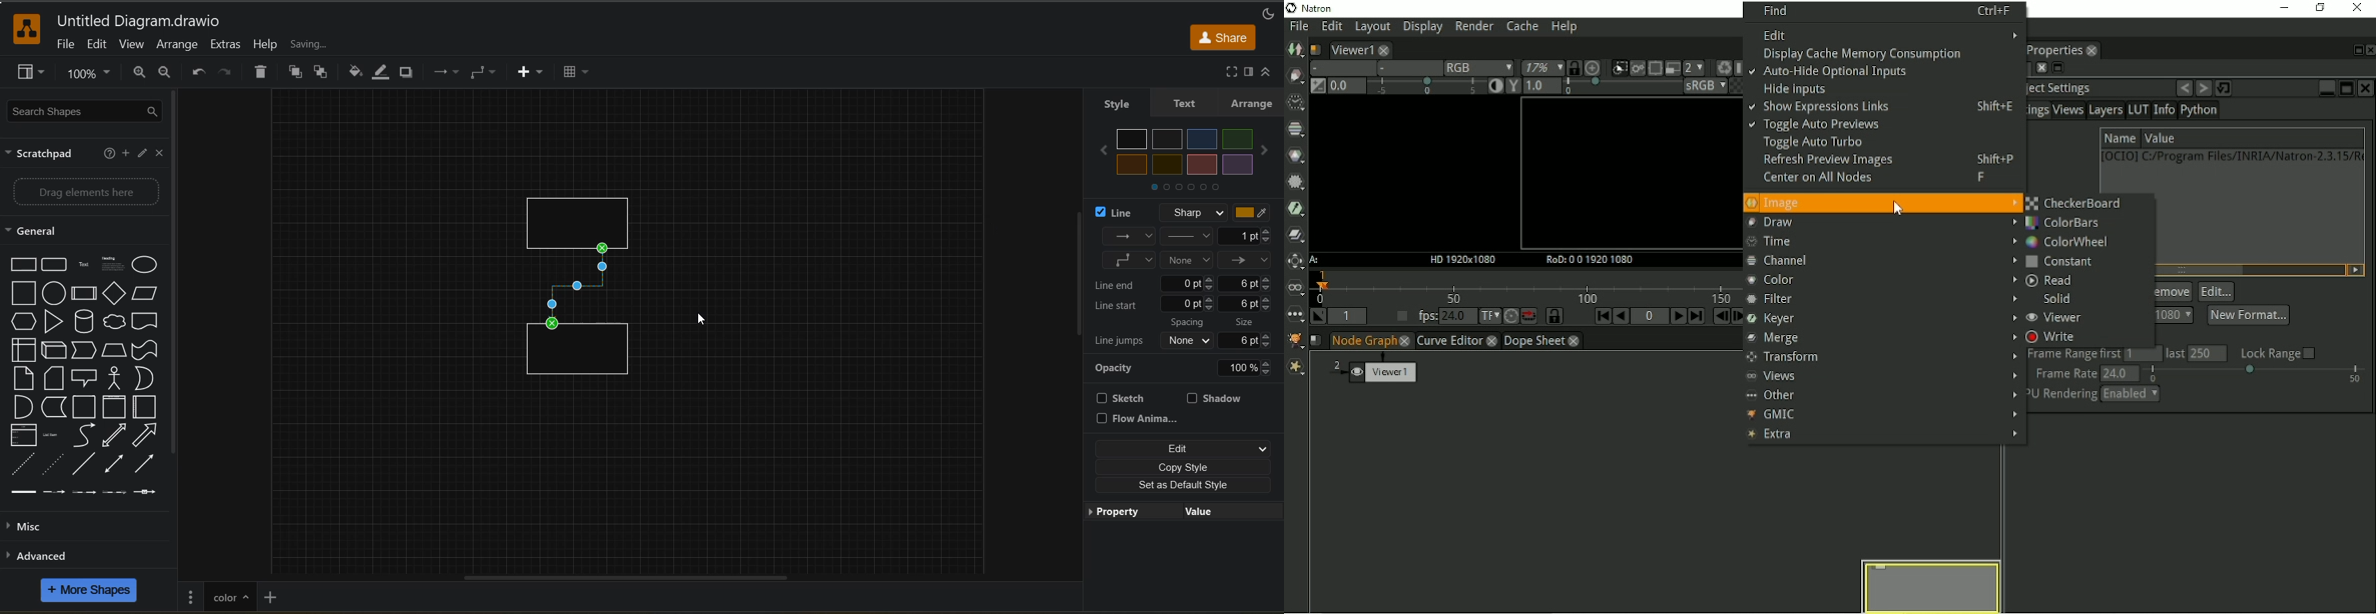 The width and height of the screenshot is (2380, 616). What do you see at coordinates (1182, 103) in the screenshot?
I see `text` at bounding box center [1182, 103].